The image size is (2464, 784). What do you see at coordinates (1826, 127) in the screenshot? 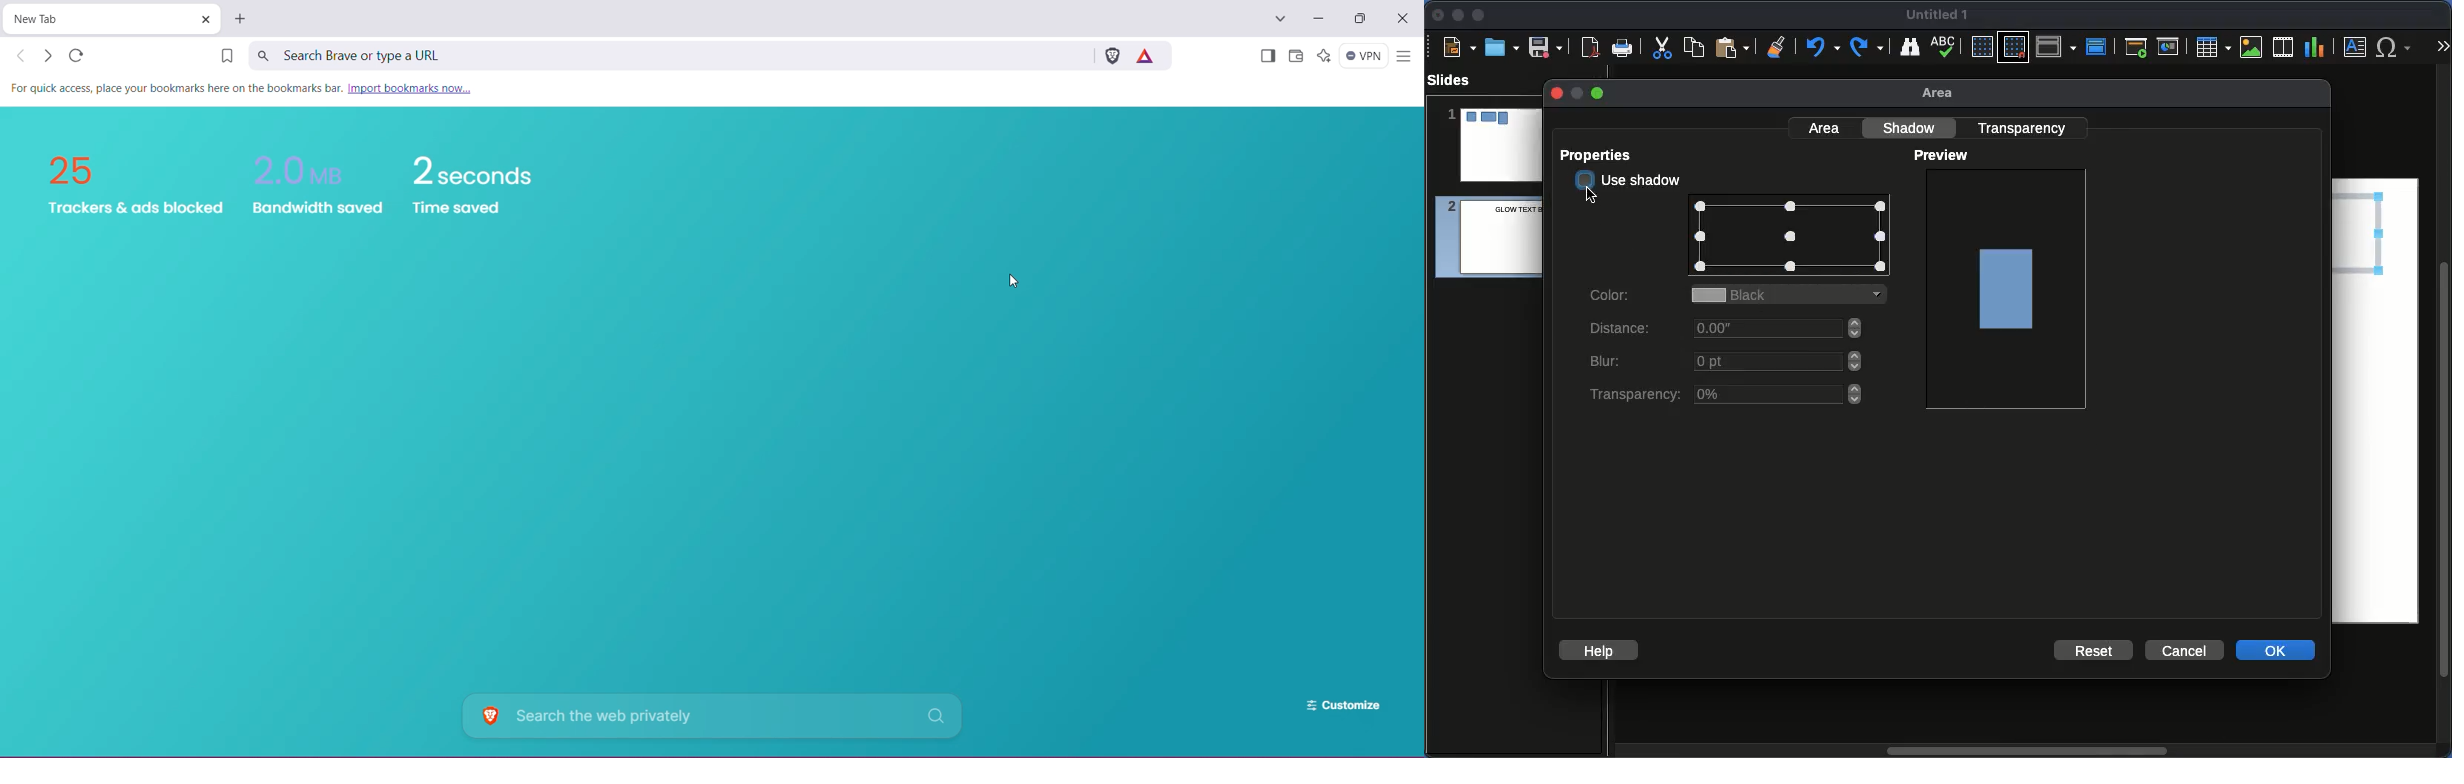
I see `Area` at bounding box center [1826, 127].